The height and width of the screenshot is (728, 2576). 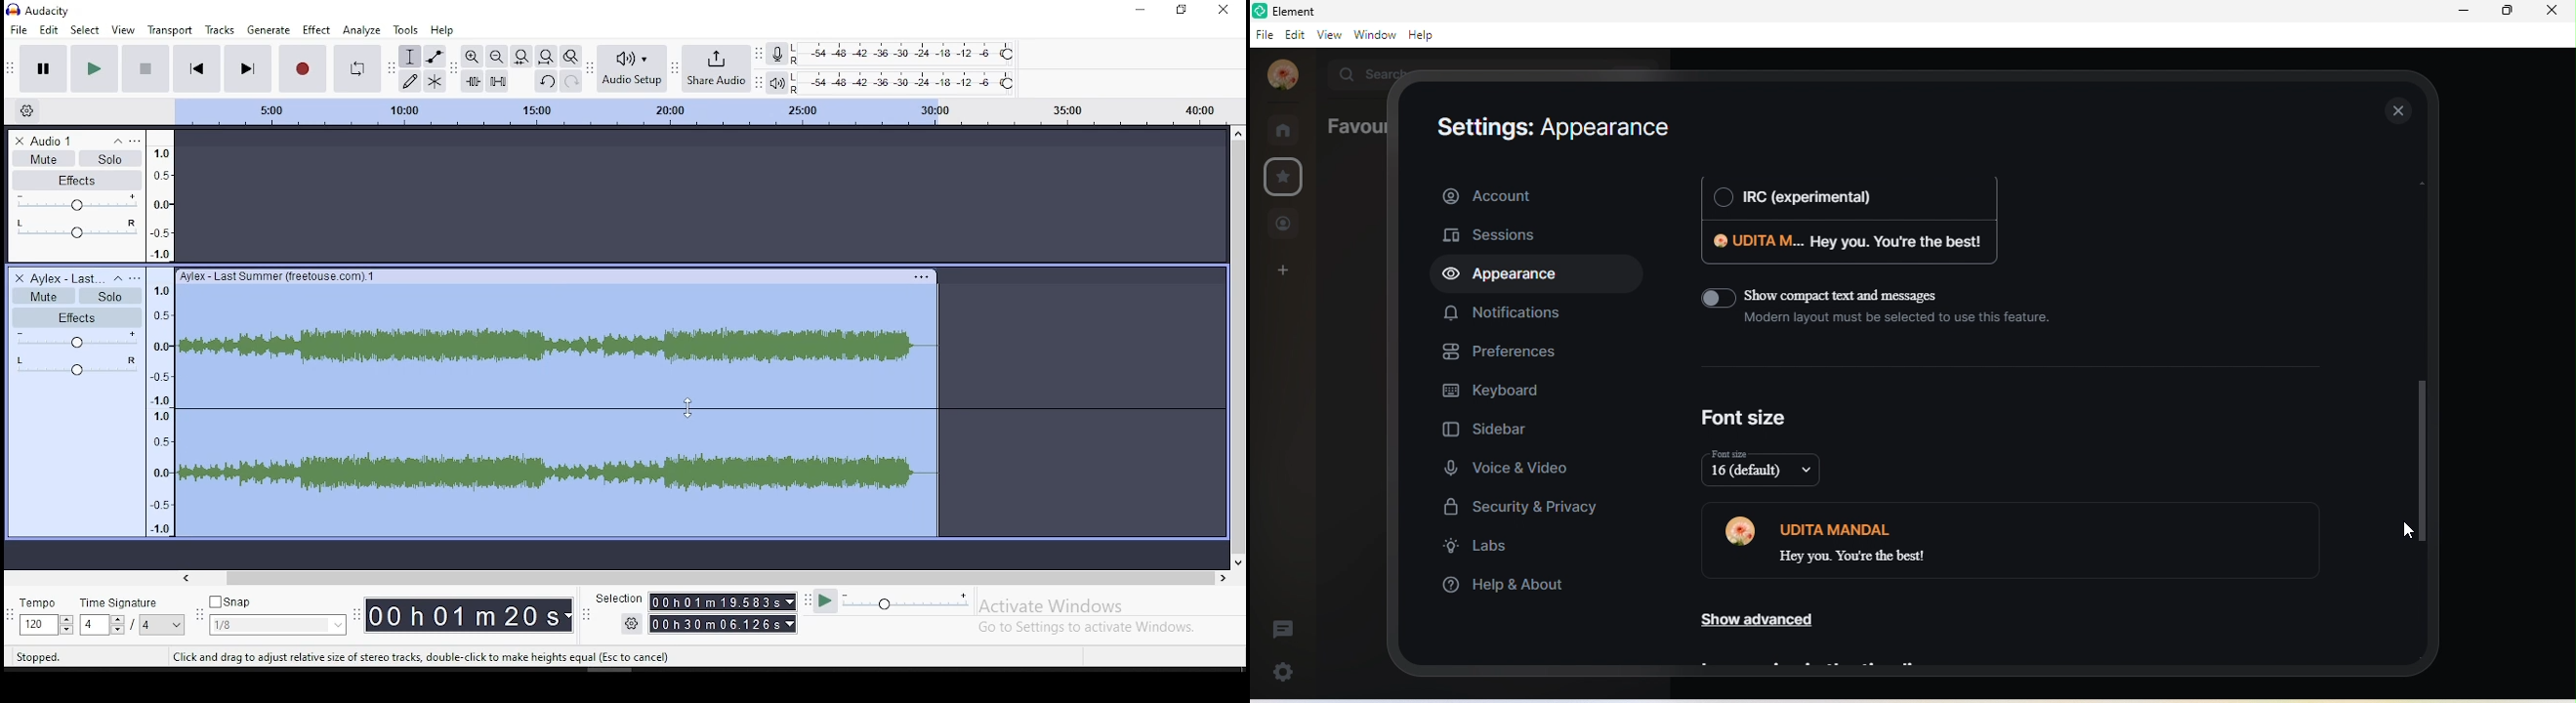 What do you see at coordinates (898, 602) in the screenshot?
I see `playback speed` at bounding box center [898, 602].